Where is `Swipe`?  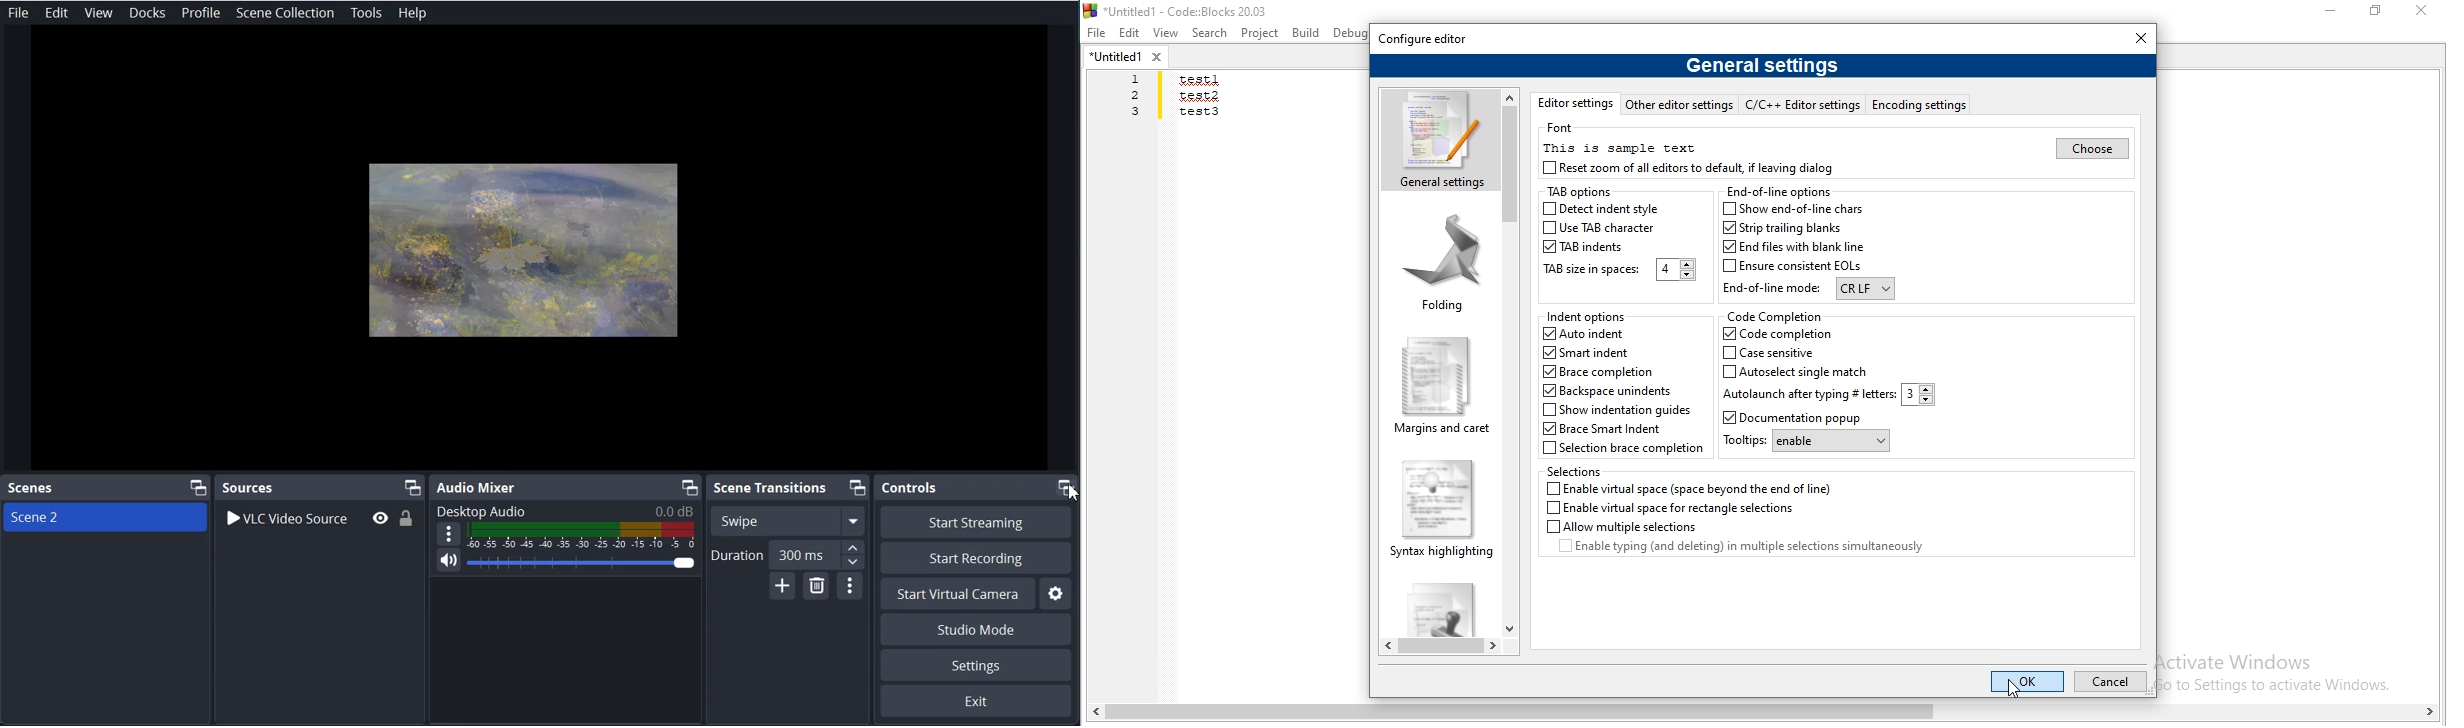
Swipe is located at coordinates (788, 520).